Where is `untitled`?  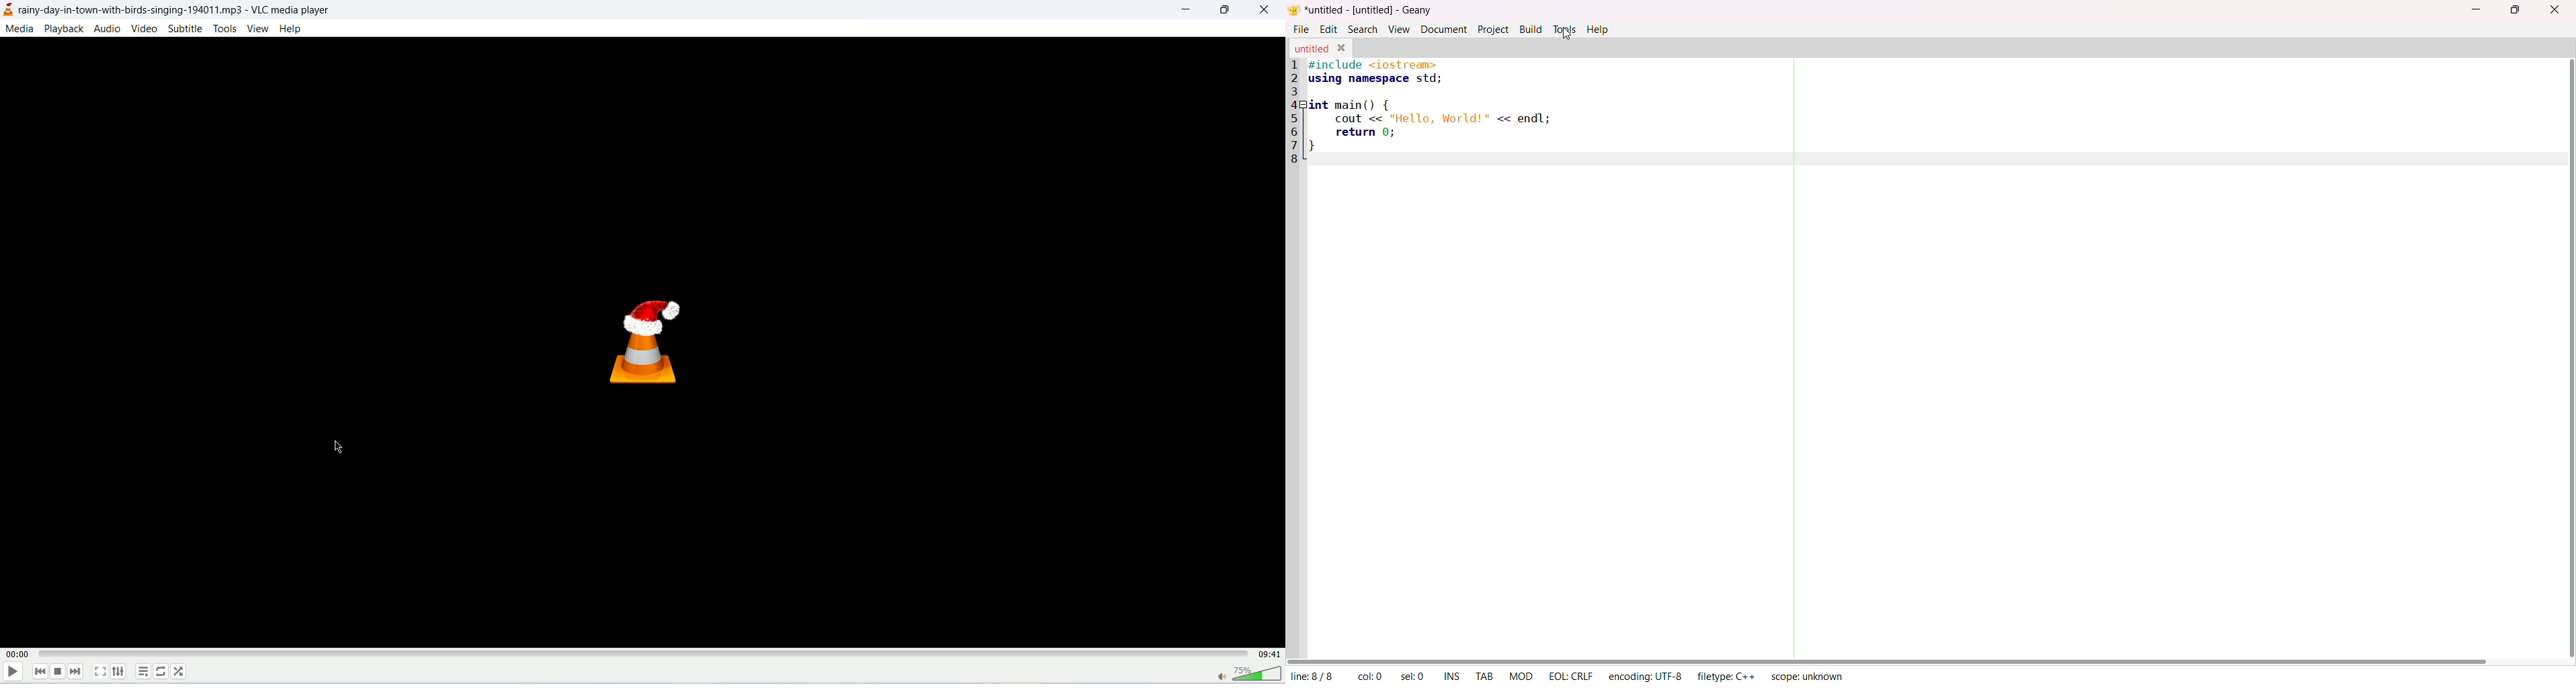 untitled is located at coordinates (1312, 47).